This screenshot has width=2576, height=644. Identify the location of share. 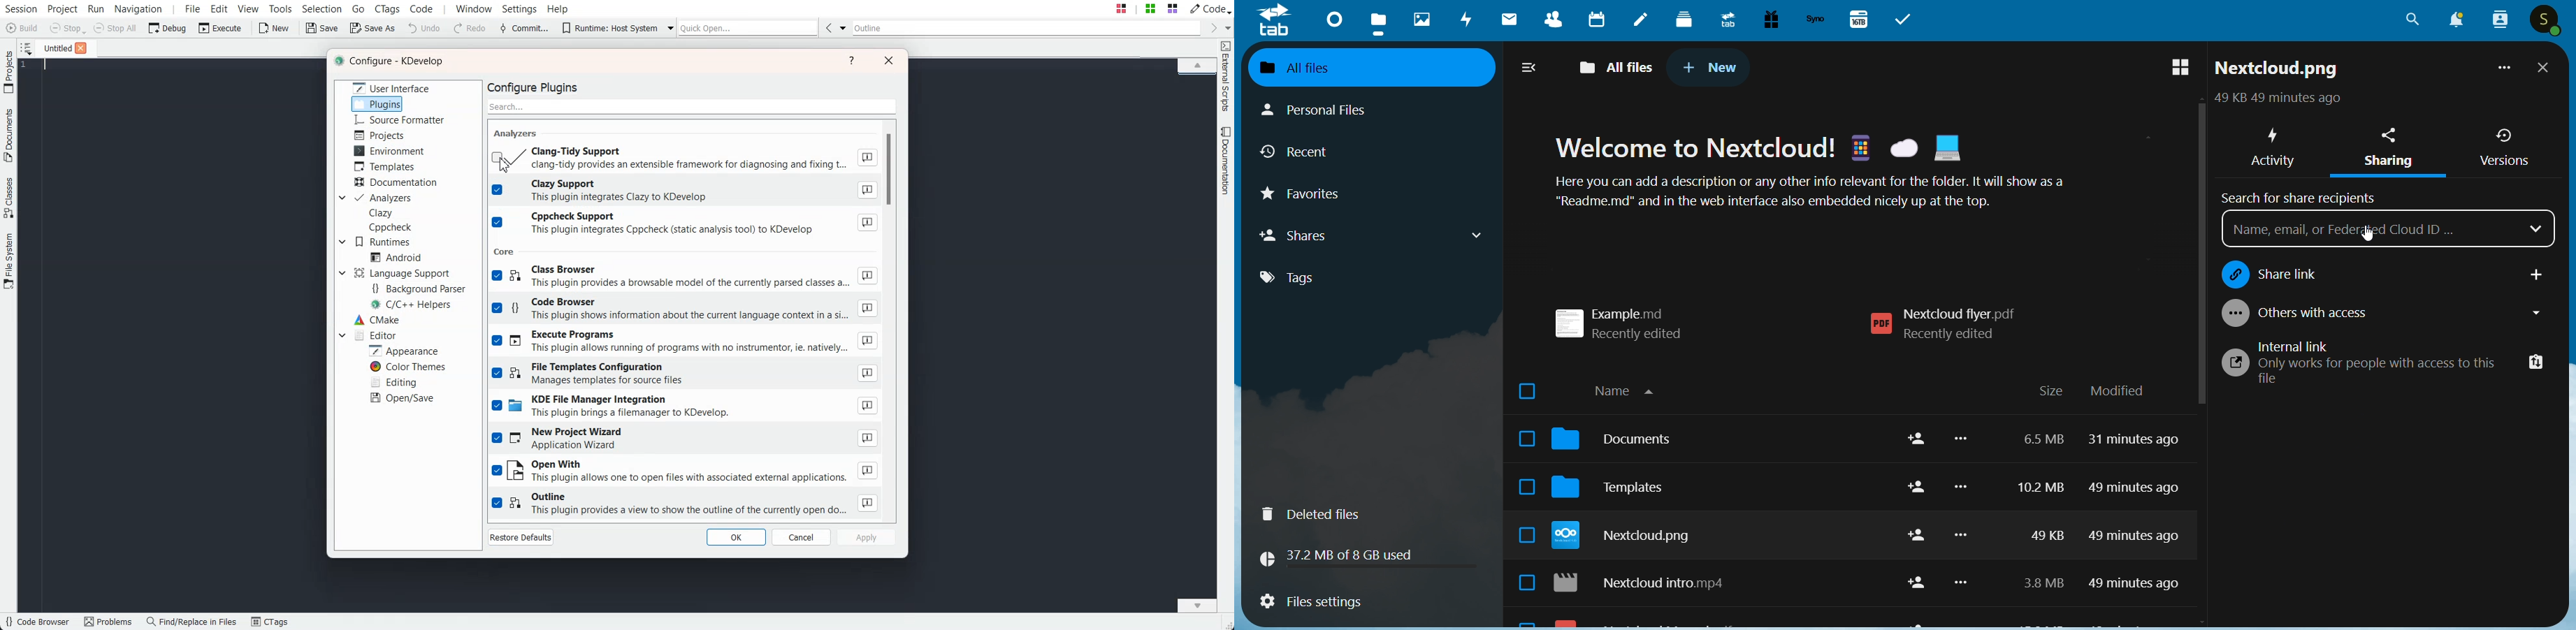
(1912, 514).